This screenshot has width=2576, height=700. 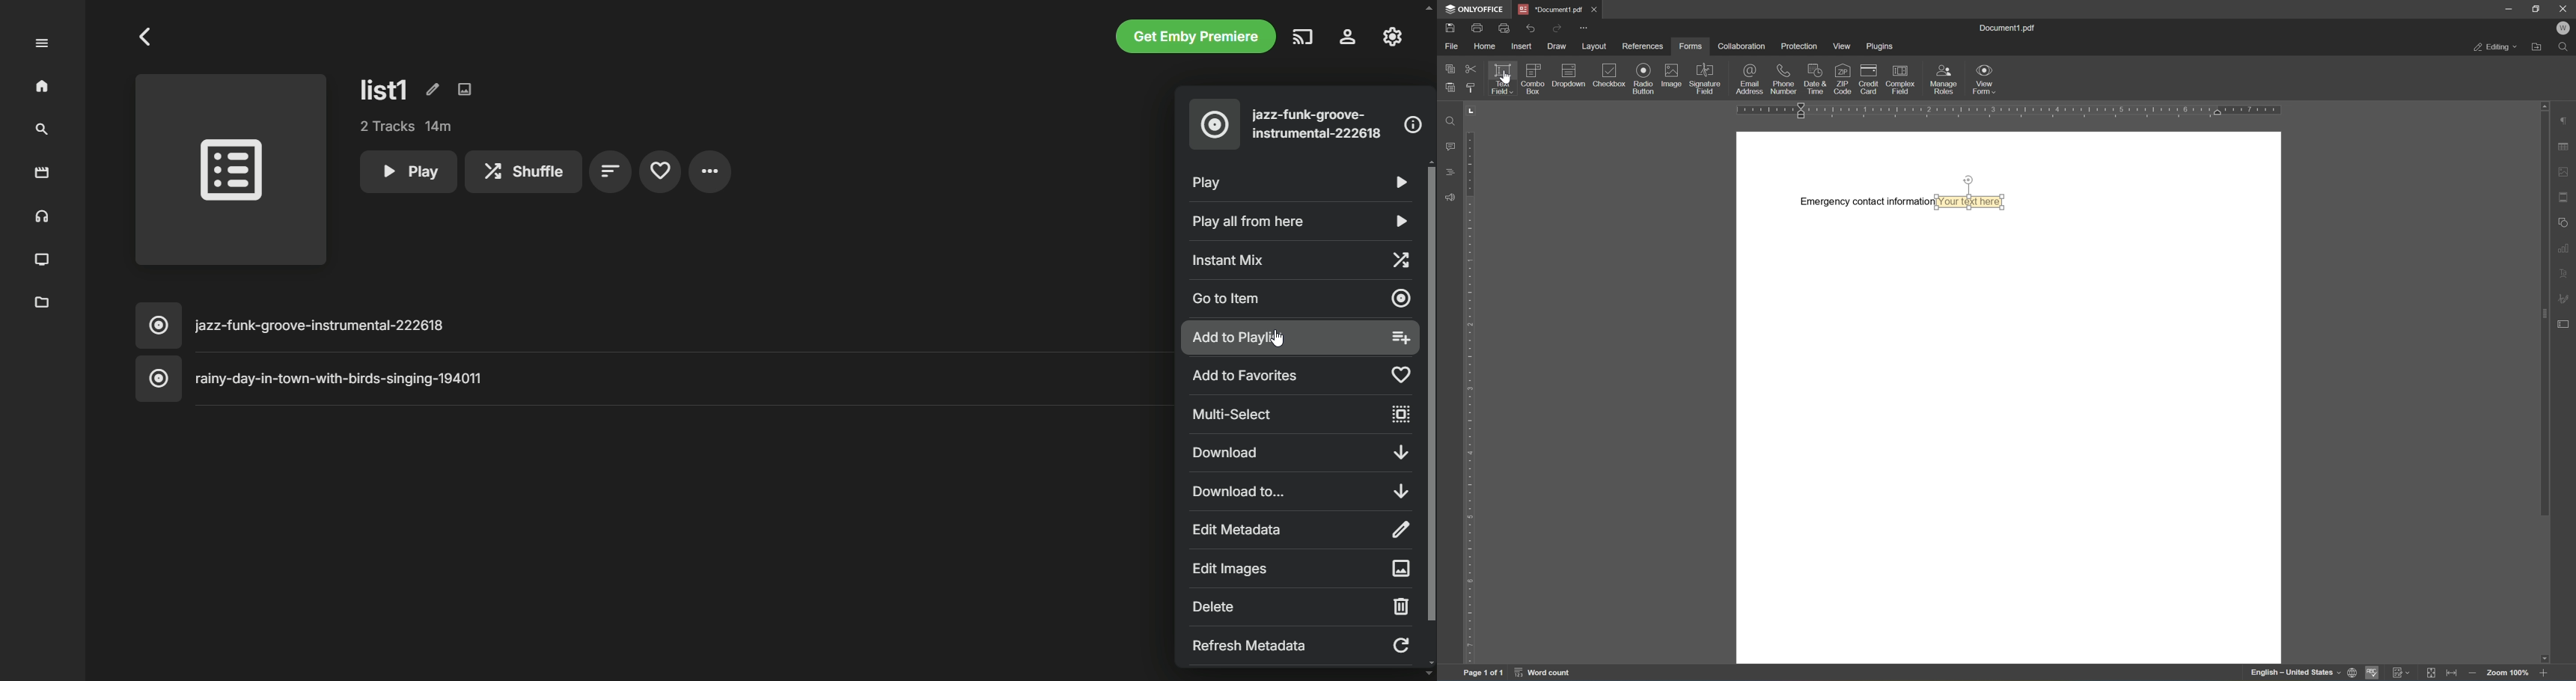 I want to click on instant mix, so click(x=1298, y=258).